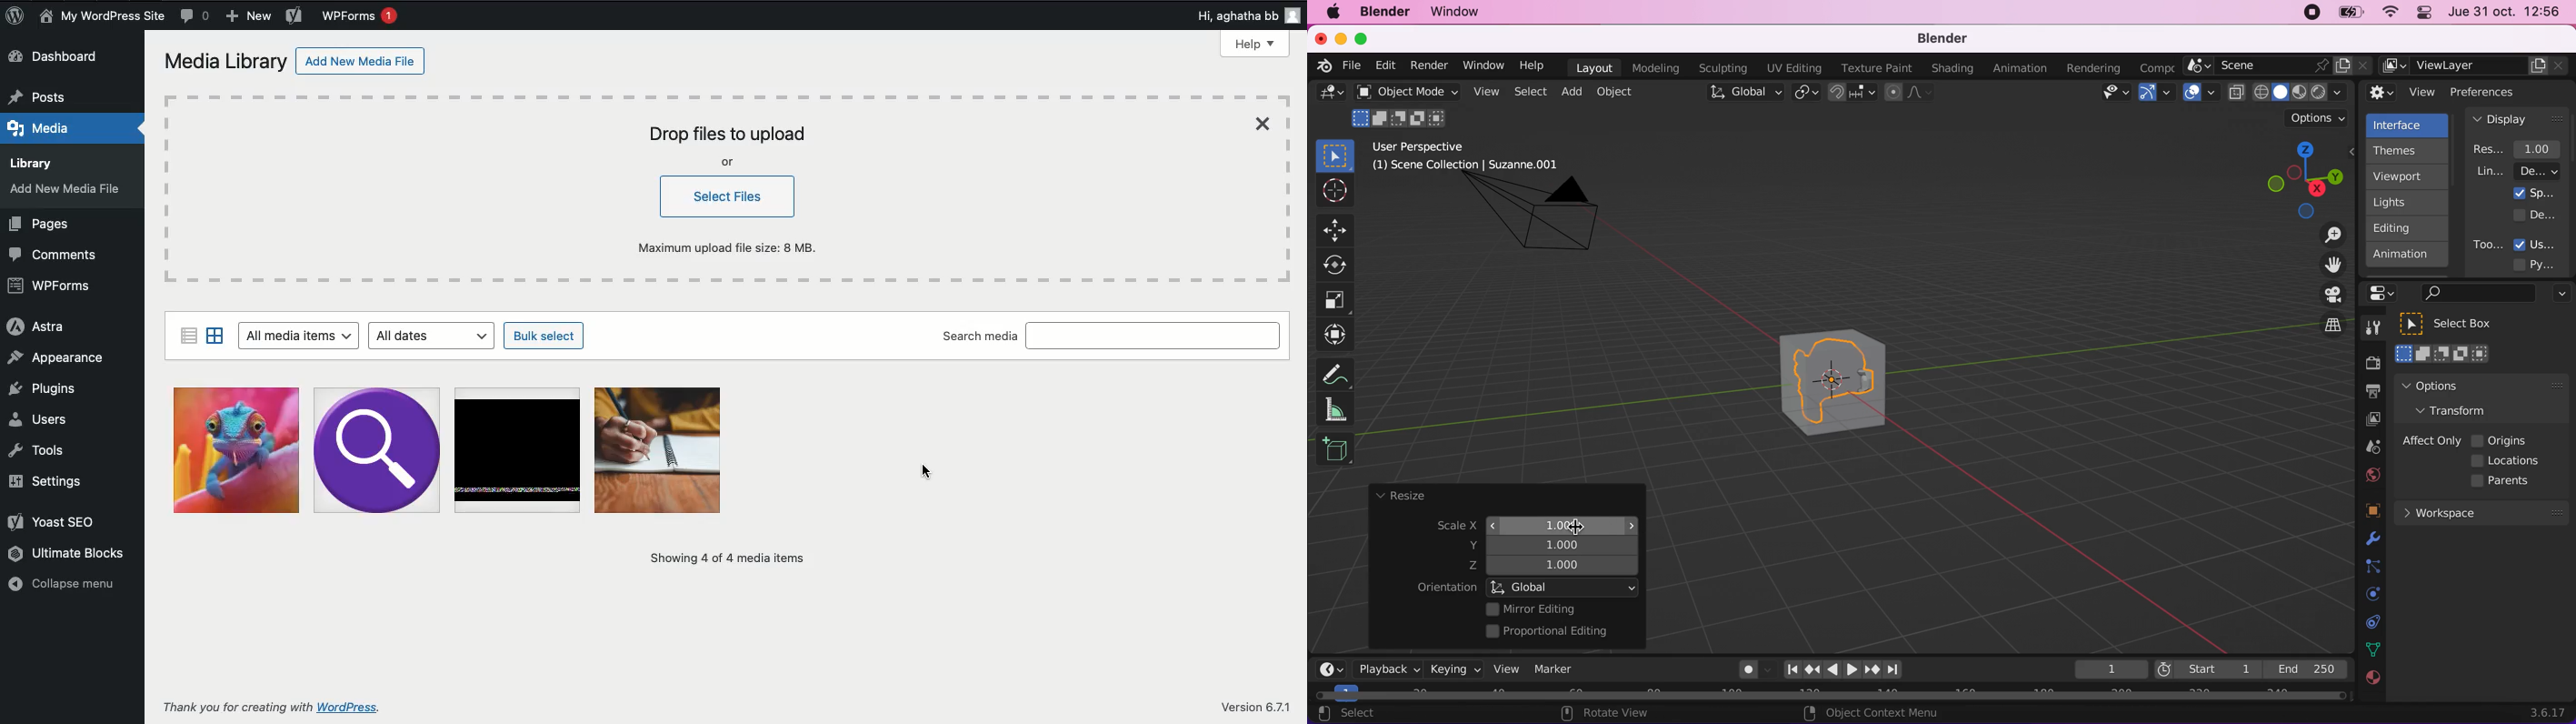 Image resolution: width=2576 pixels, height=728 pixels. Describe the element at coordinates (1320, 64) in the screenshot. I see `blender` at that location.